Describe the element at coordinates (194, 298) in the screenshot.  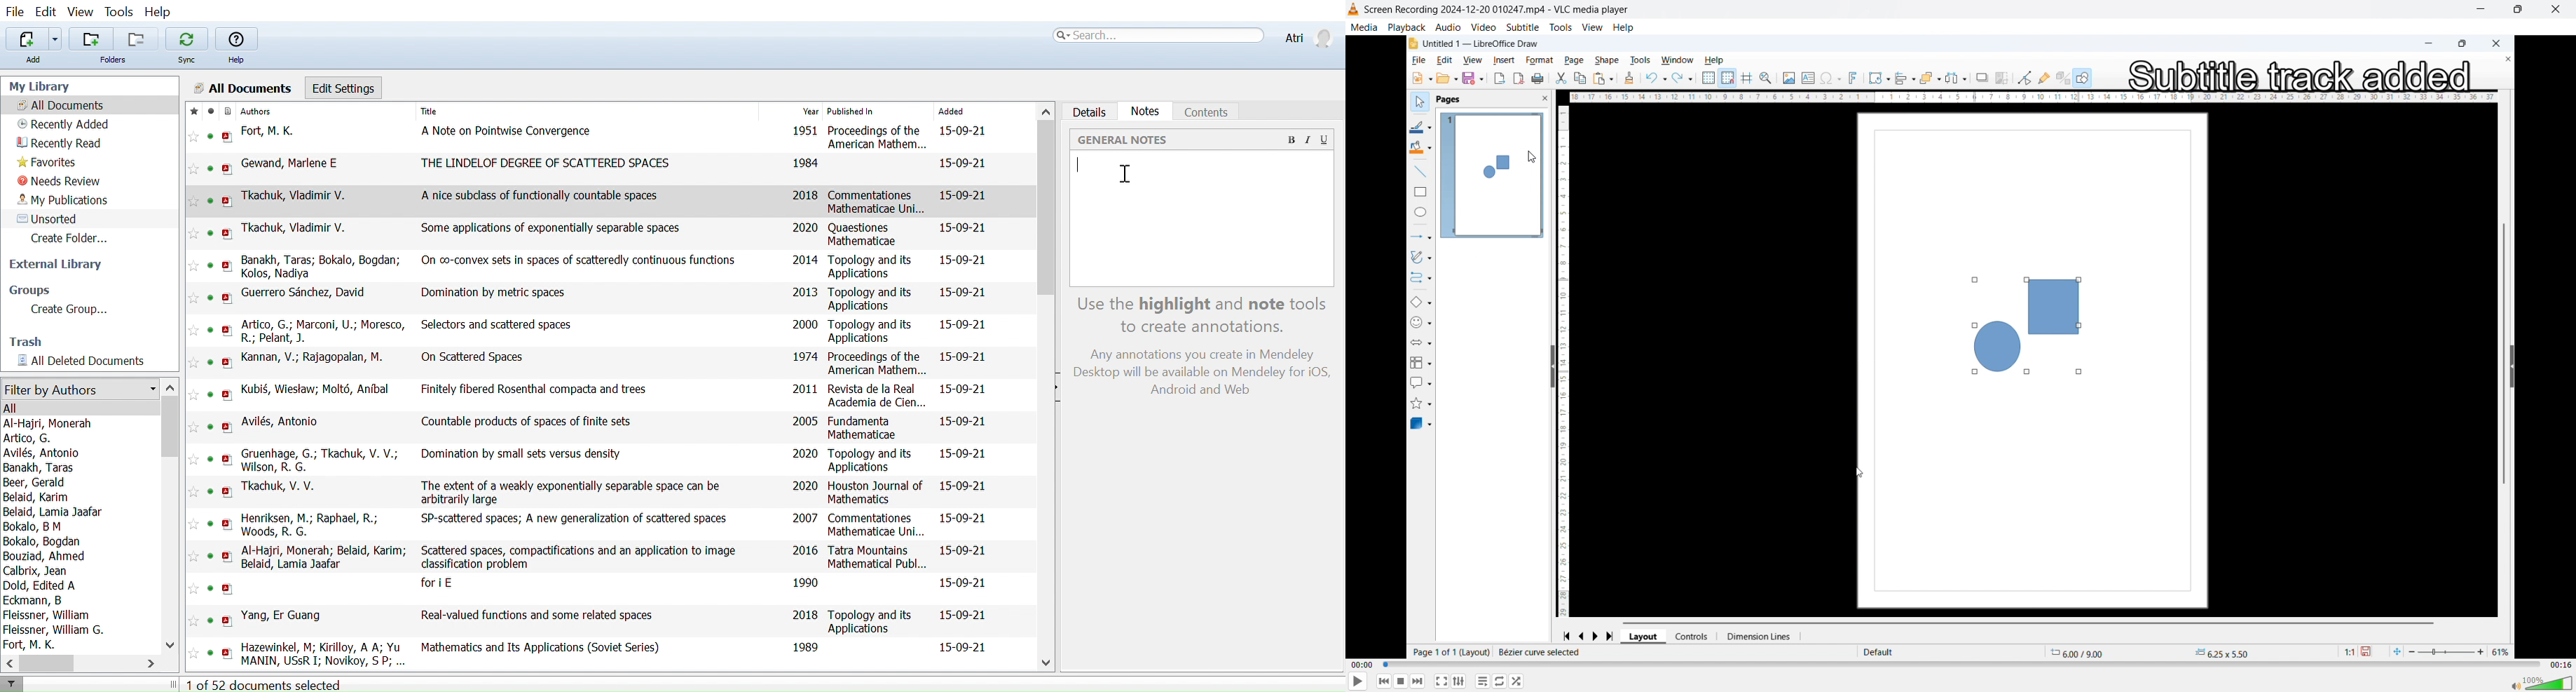
I see `Add this reference to favorites` at that location.